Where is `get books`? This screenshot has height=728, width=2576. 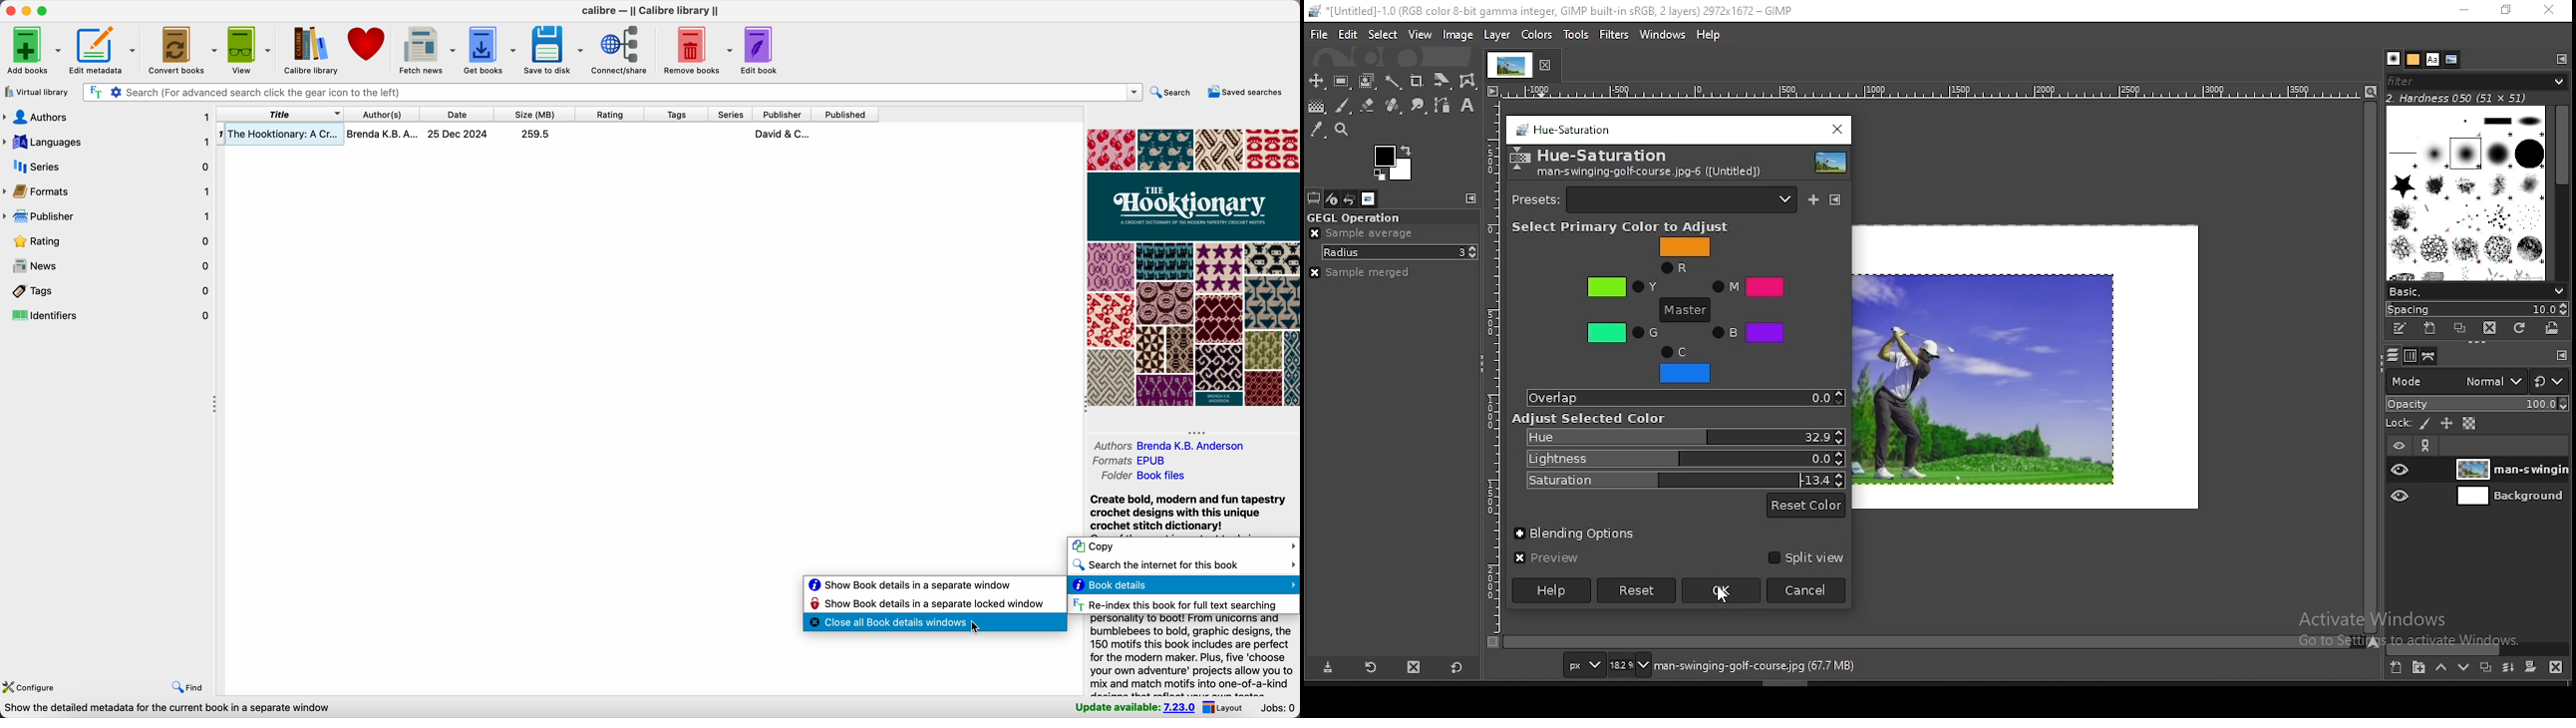
get books is located at coordinates (491, 48).